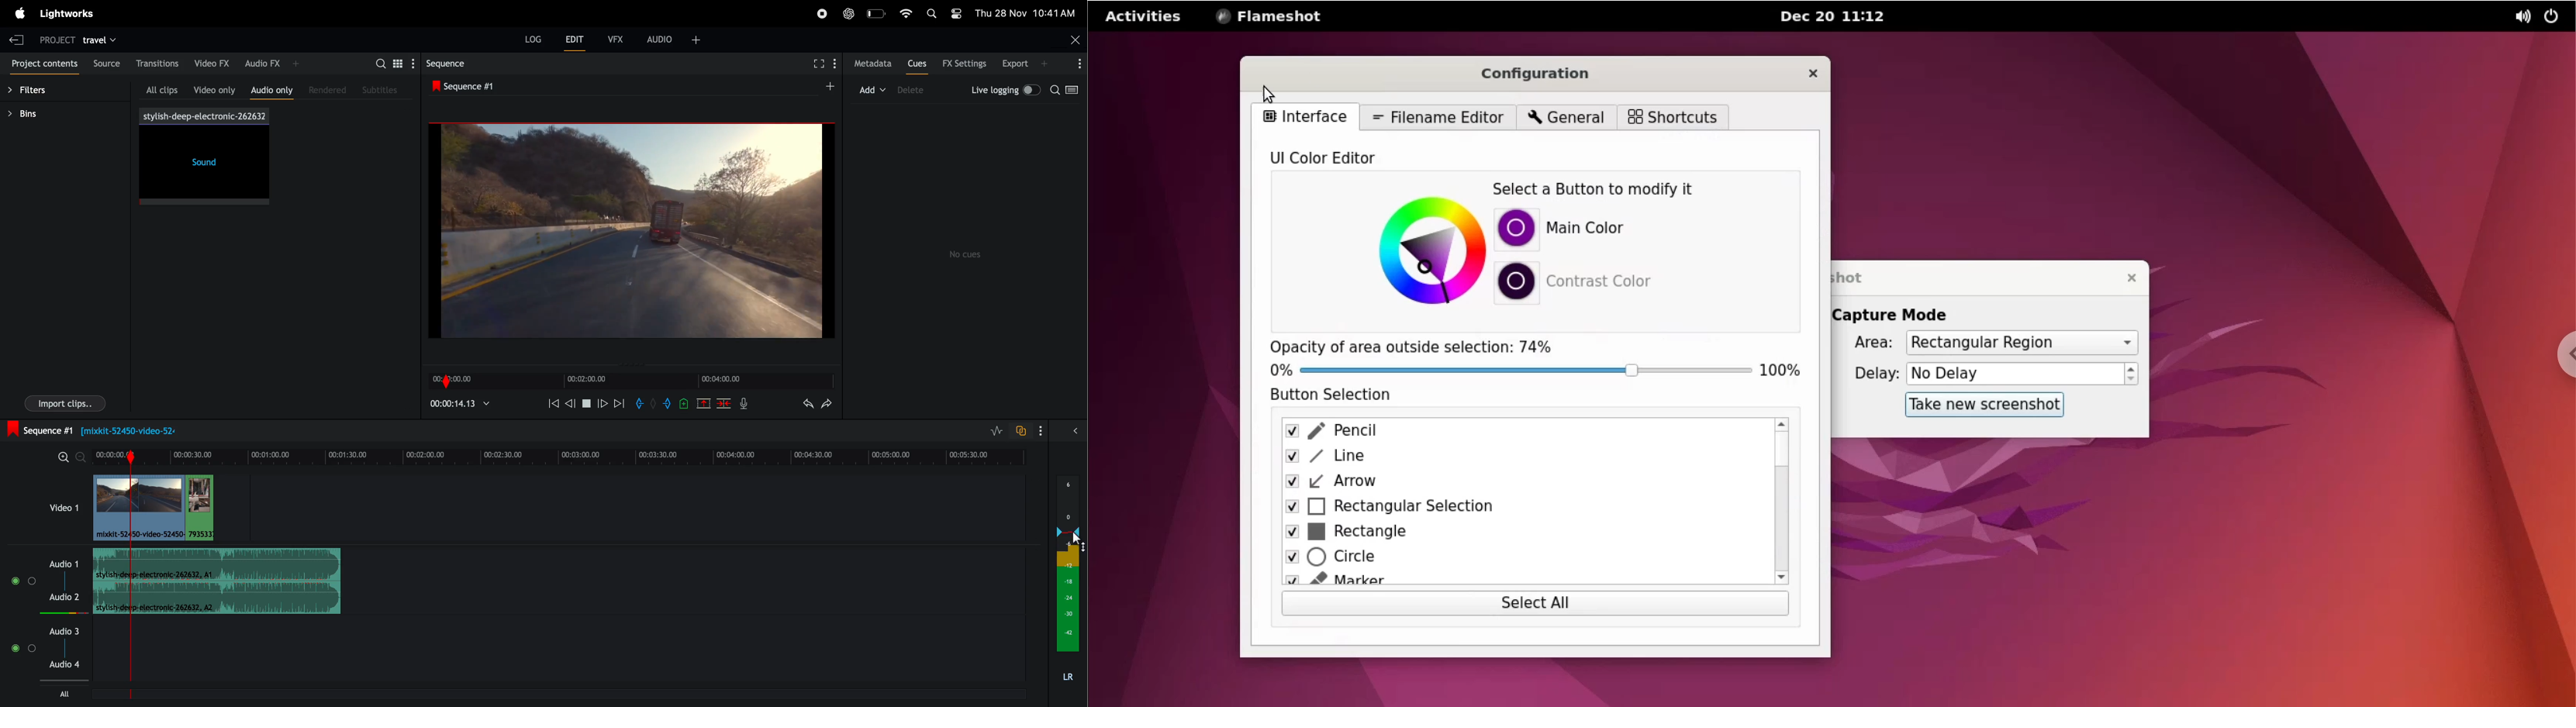 The width and height of the screenshot is (2576, 728). What do you see at coordinates (703, 403) in the screenshot?
I see `remove marked position` at bounding box center [703, 403].